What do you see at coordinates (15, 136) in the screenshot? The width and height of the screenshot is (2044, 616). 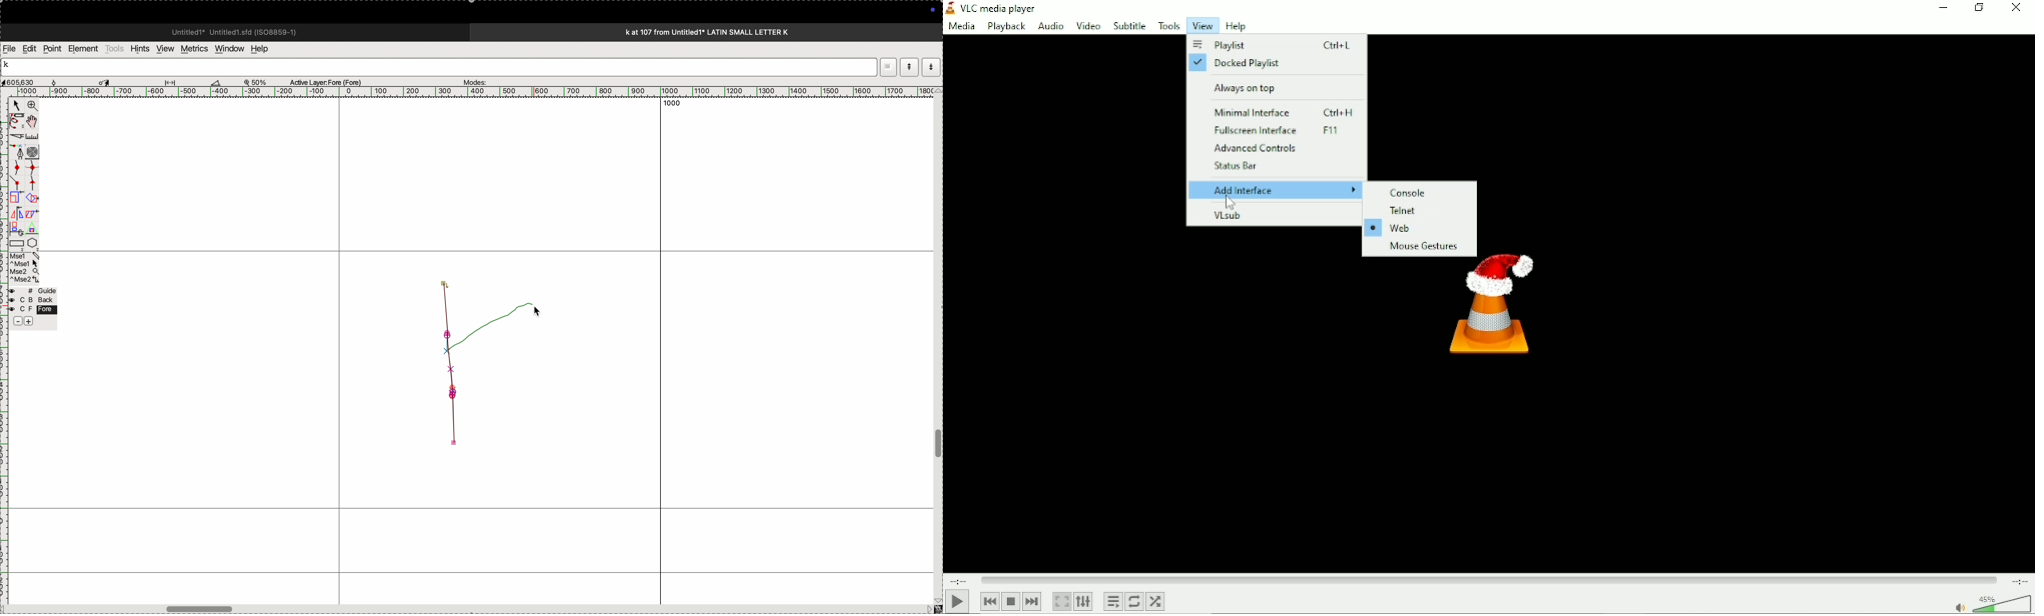 I see `cut` at bounding box center [15, 136].